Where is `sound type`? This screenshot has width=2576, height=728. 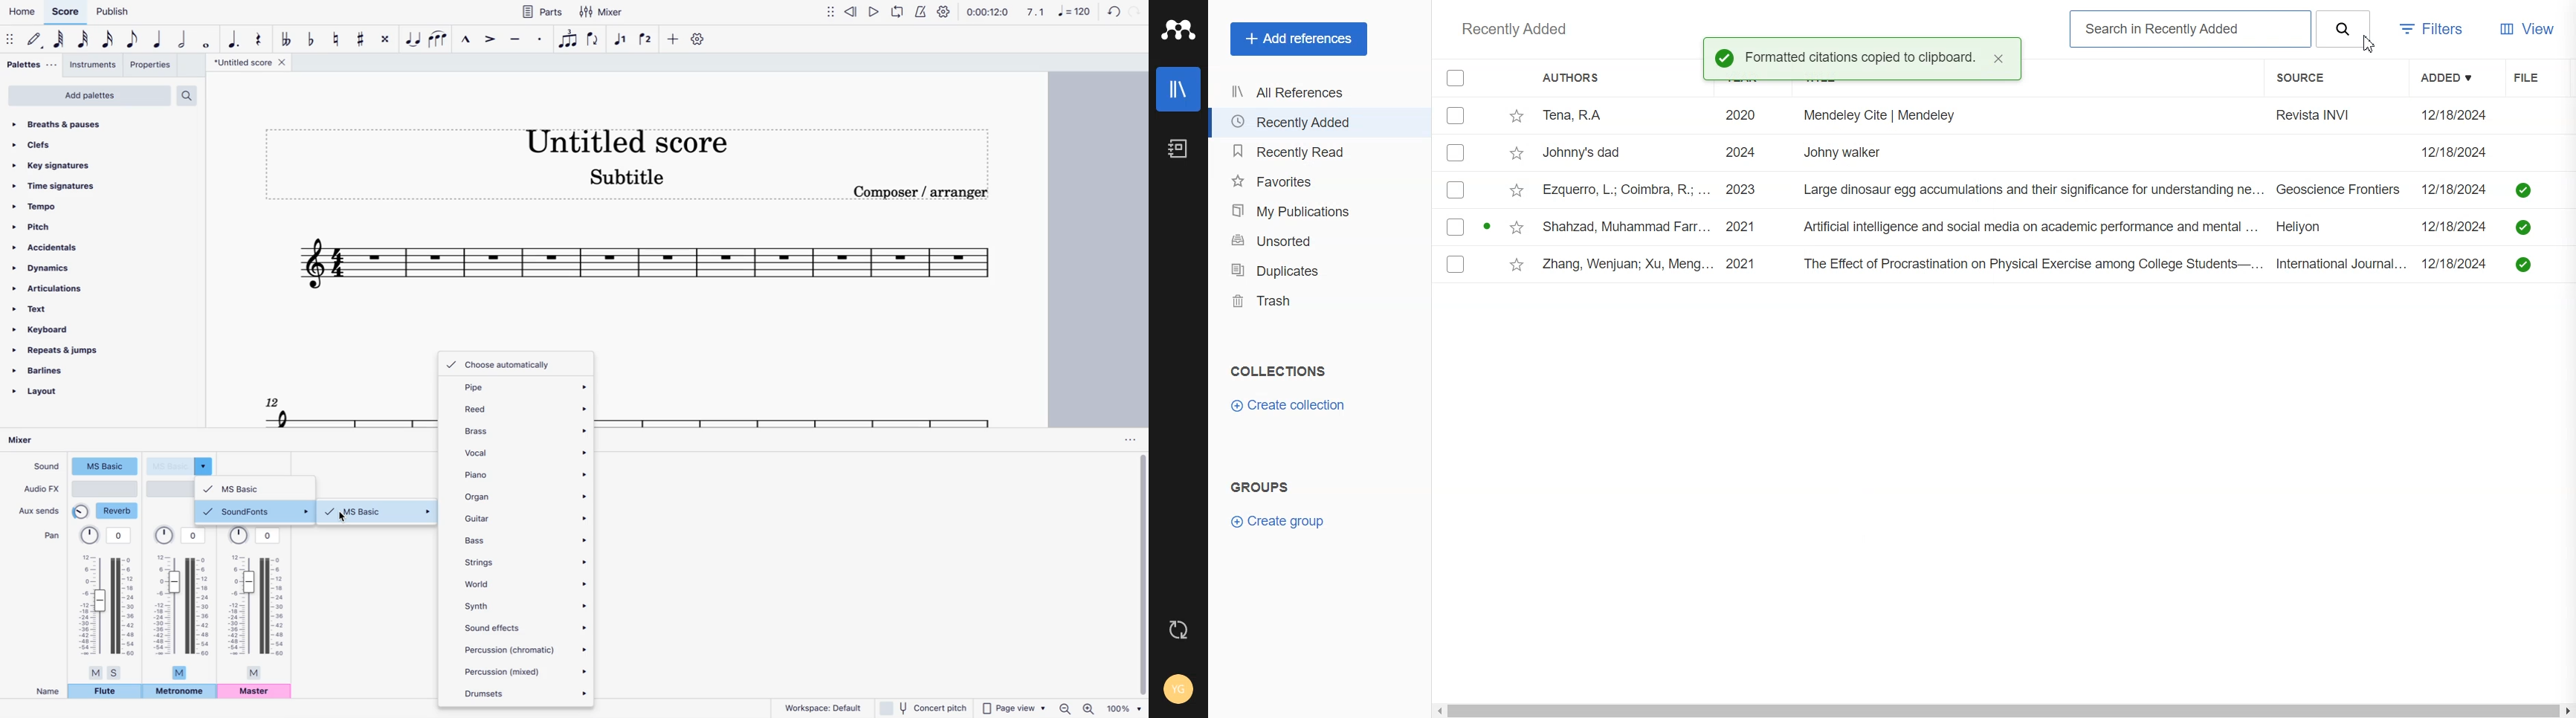
sound type is located at coordinates (182, 465).